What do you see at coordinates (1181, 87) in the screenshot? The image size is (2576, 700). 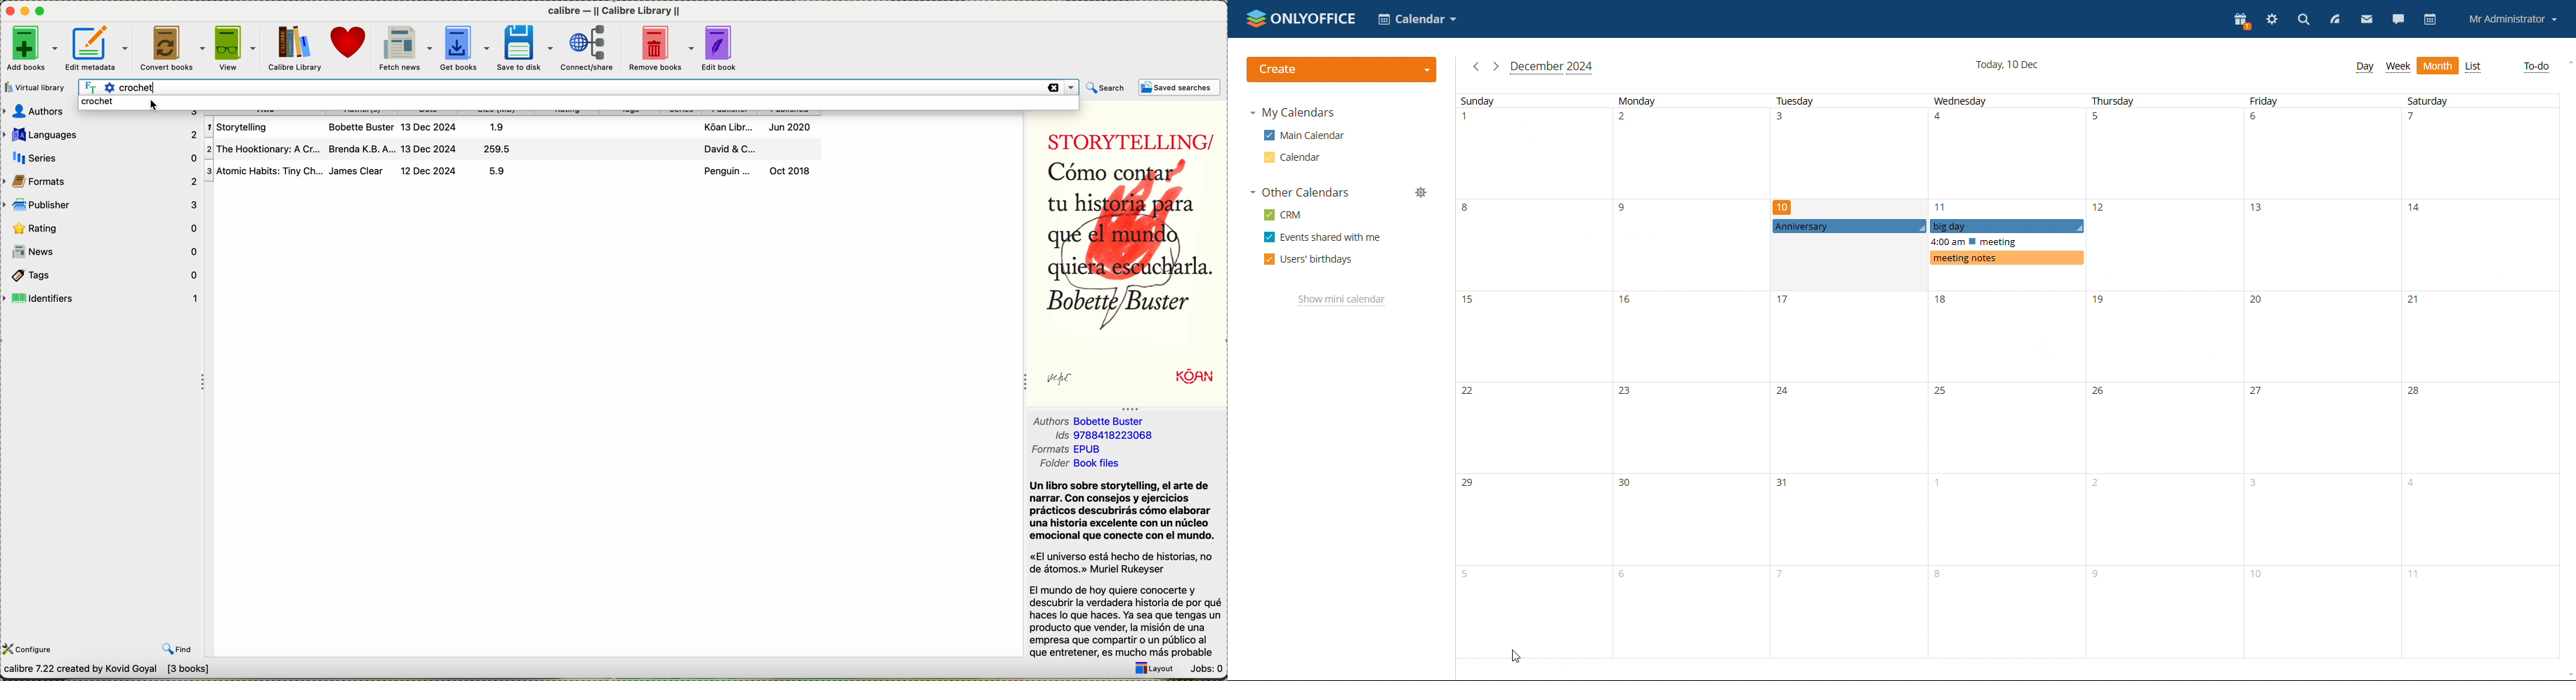 I see `saved searches` at bounding box center [1181, 87].